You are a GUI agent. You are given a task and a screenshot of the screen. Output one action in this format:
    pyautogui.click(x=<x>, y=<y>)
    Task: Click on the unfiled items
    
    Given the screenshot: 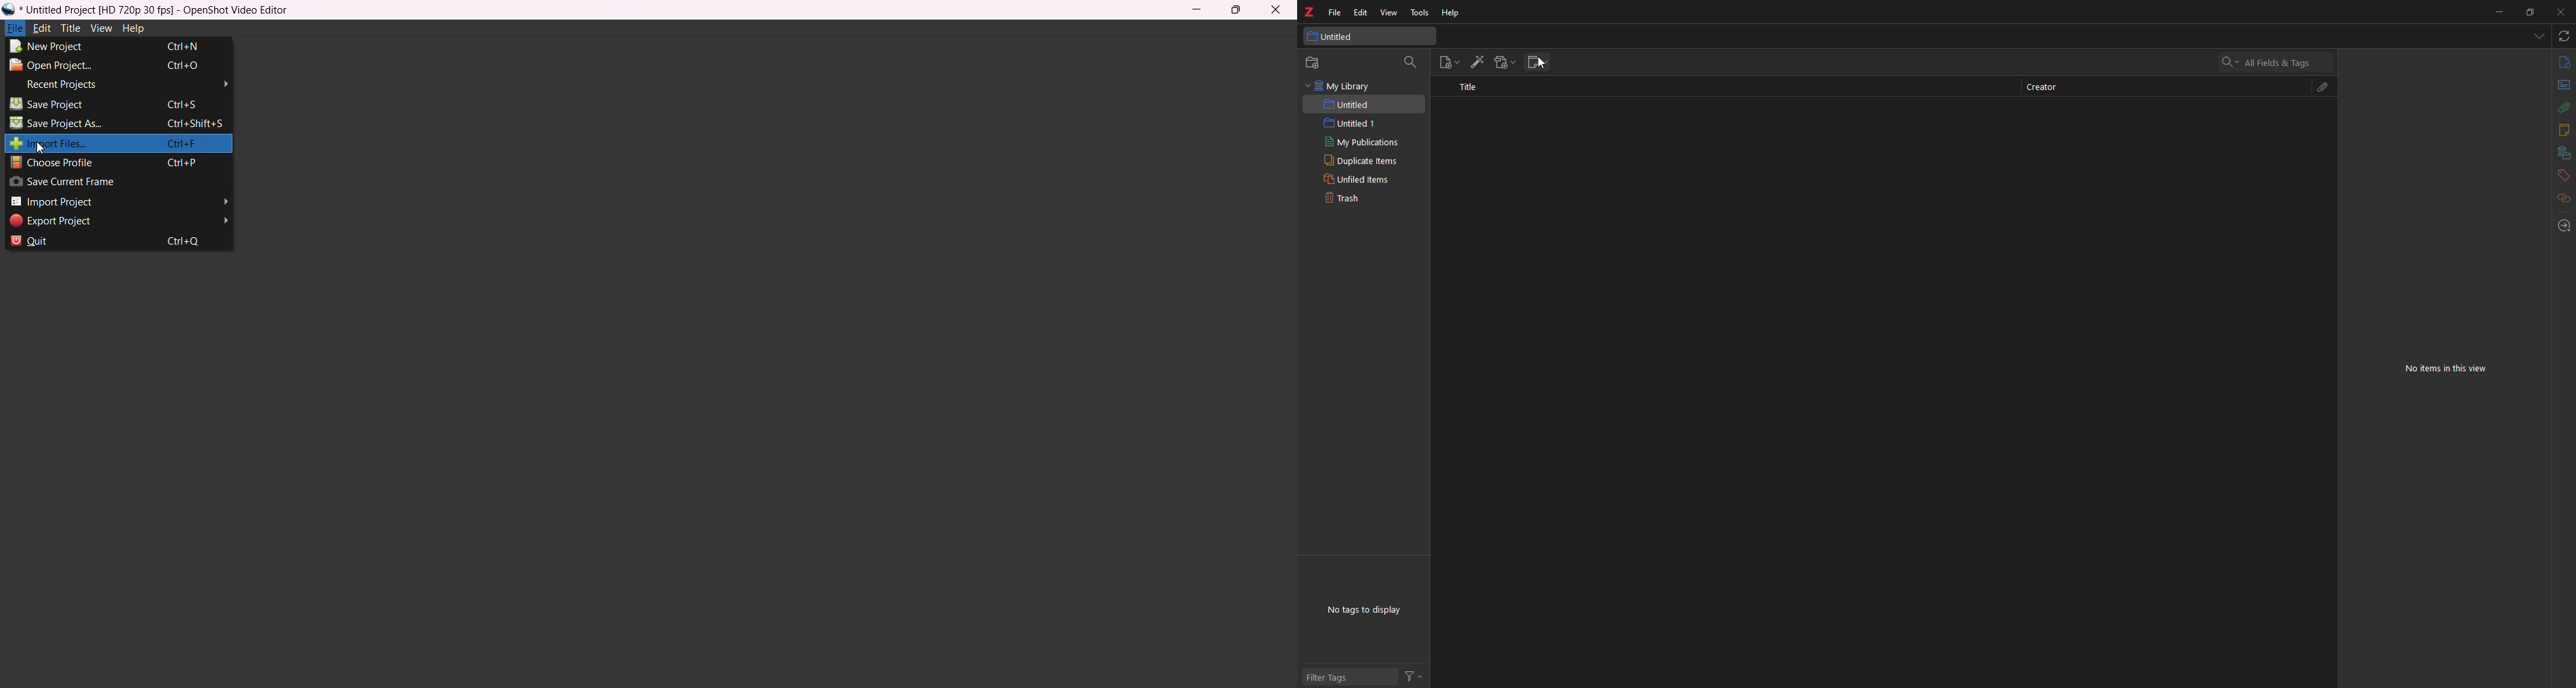 What is the action you would take?
    pyautogui.click(x=1355, y=179)
    